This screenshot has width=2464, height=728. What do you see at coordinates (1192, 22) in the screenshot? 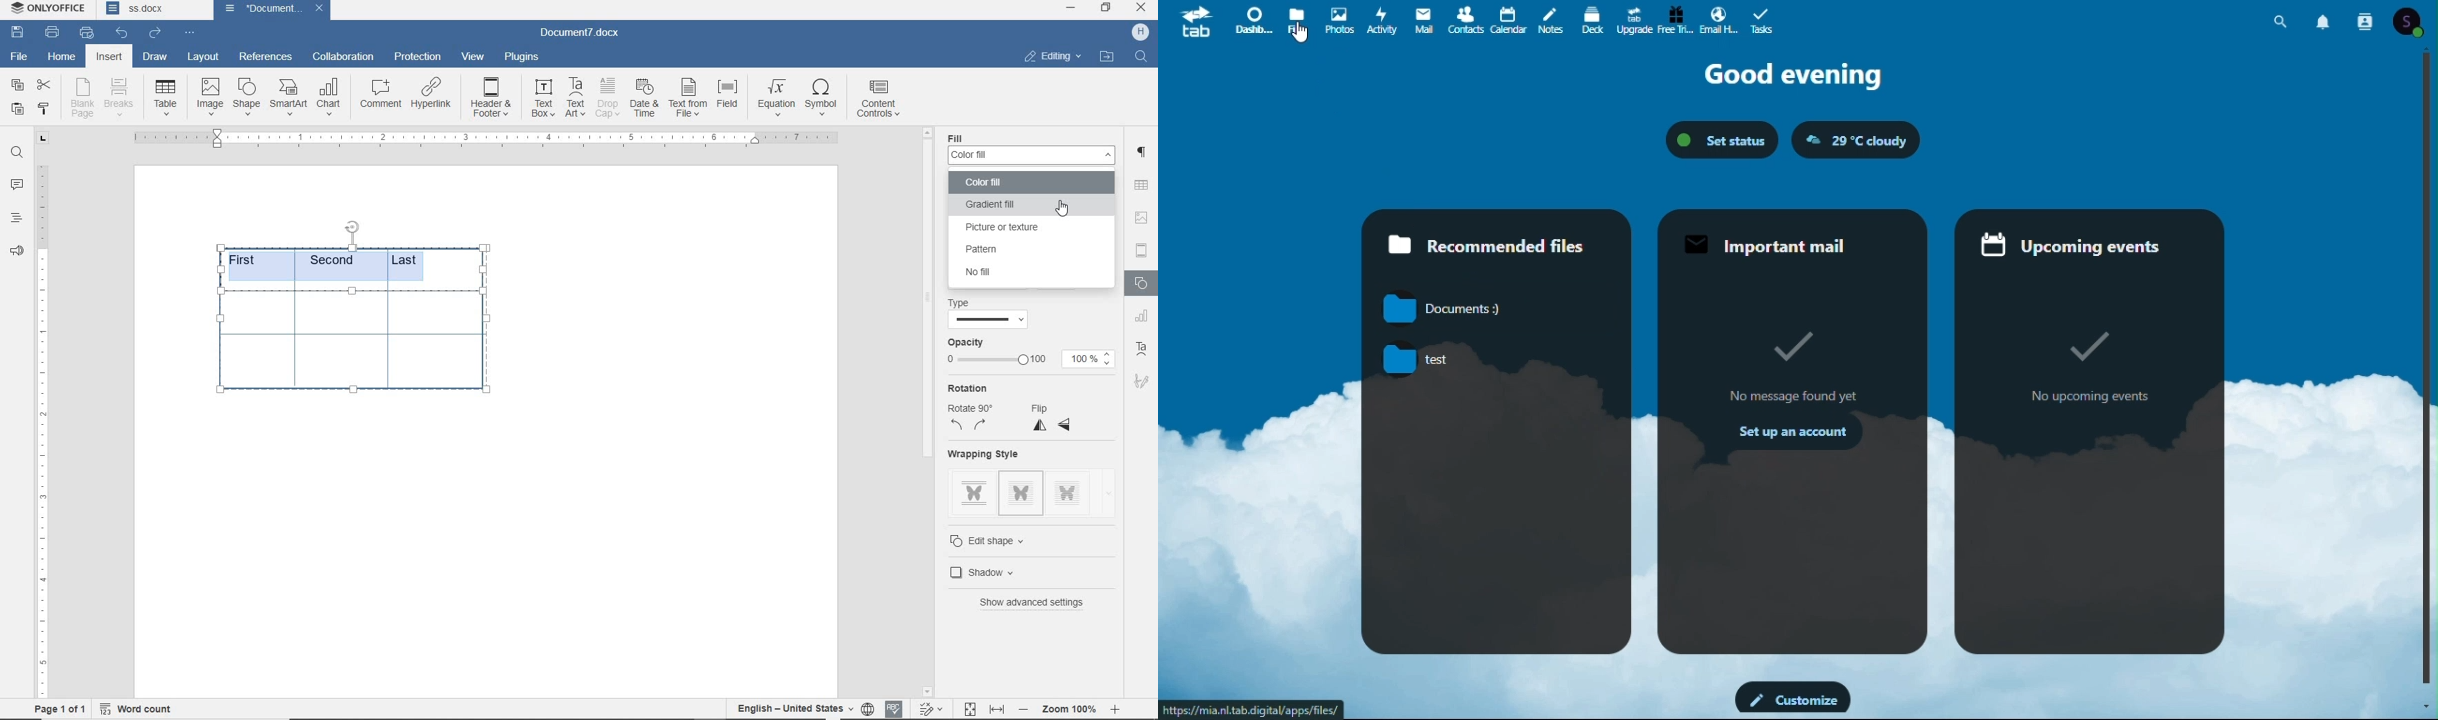
I see `tab` at bounding box center [1192, 22].